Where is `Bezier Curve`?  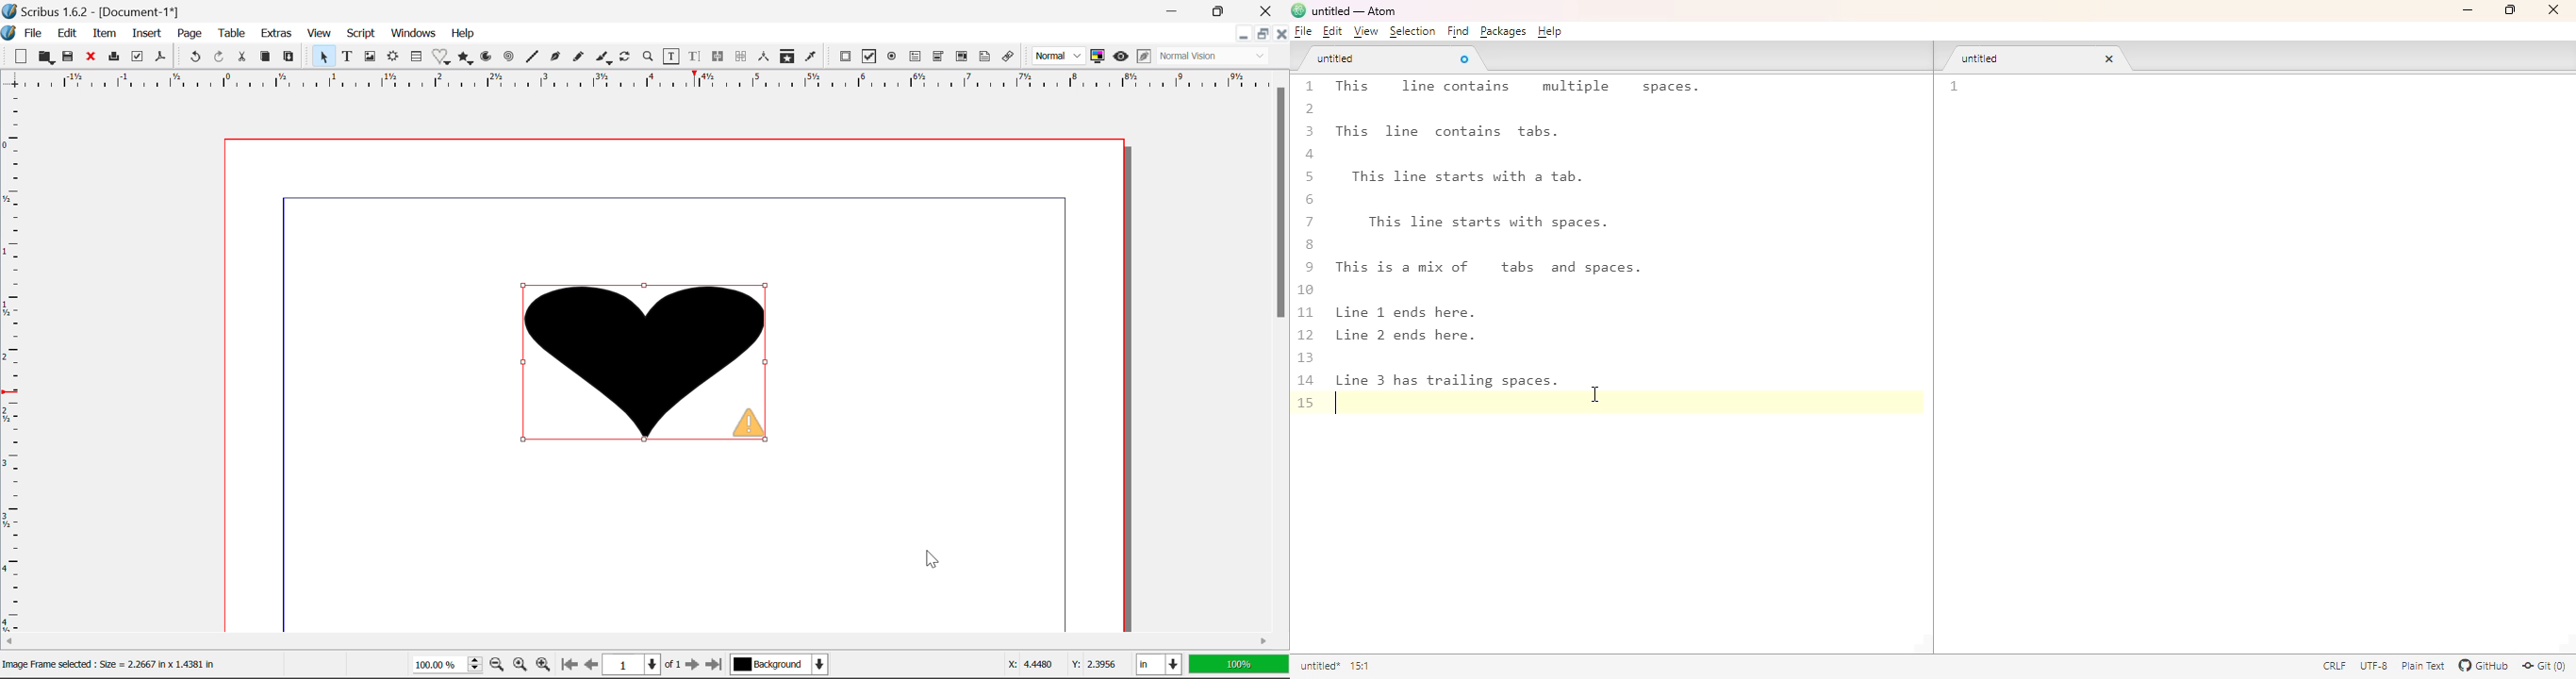 Bezier Curve is located at coordinates (557, 58).